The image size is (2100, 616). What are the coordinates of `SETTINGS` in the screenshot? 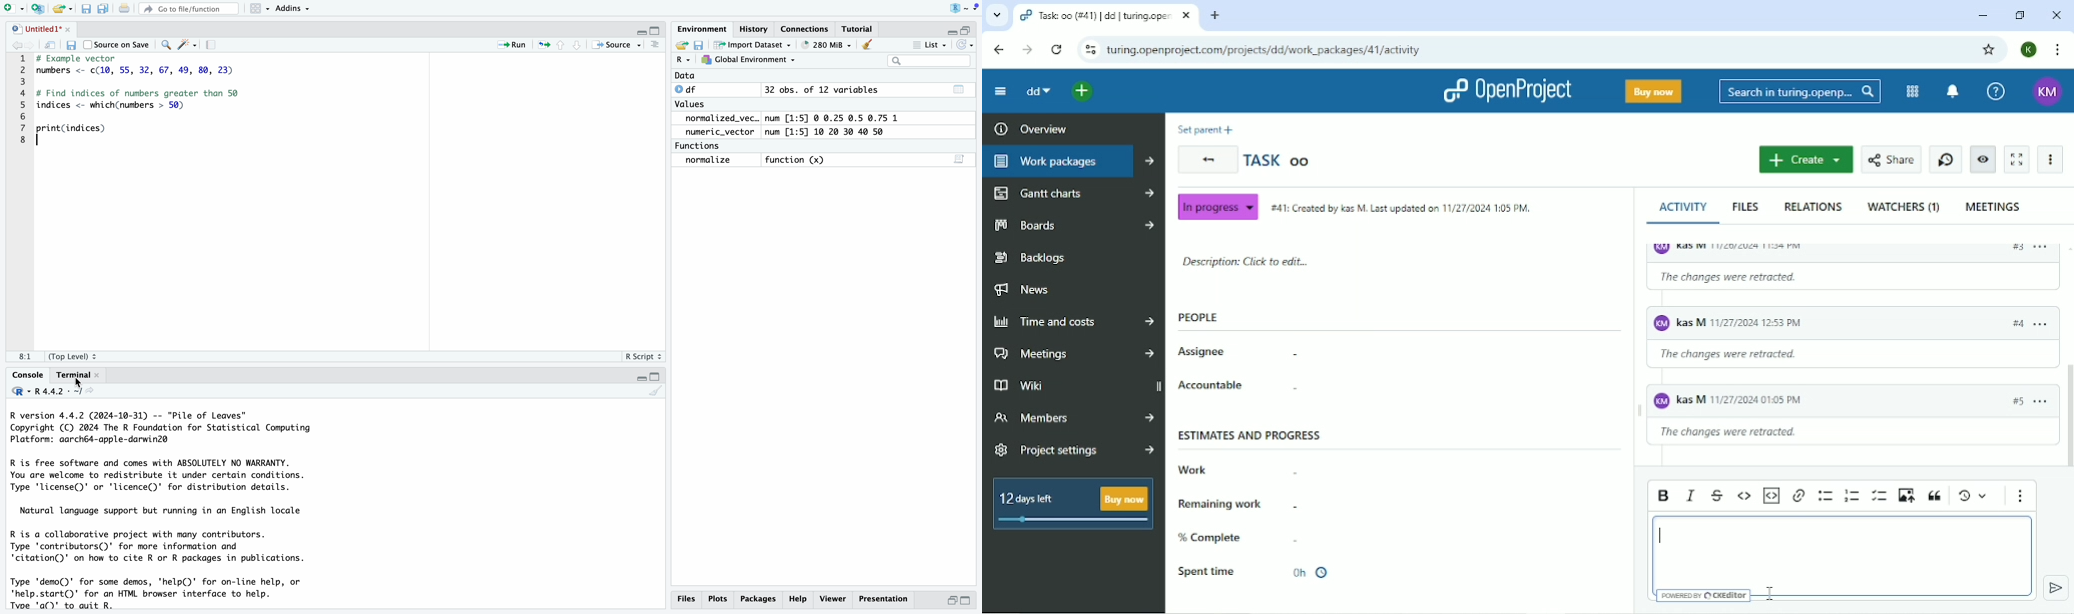 It's located at (213, 46).